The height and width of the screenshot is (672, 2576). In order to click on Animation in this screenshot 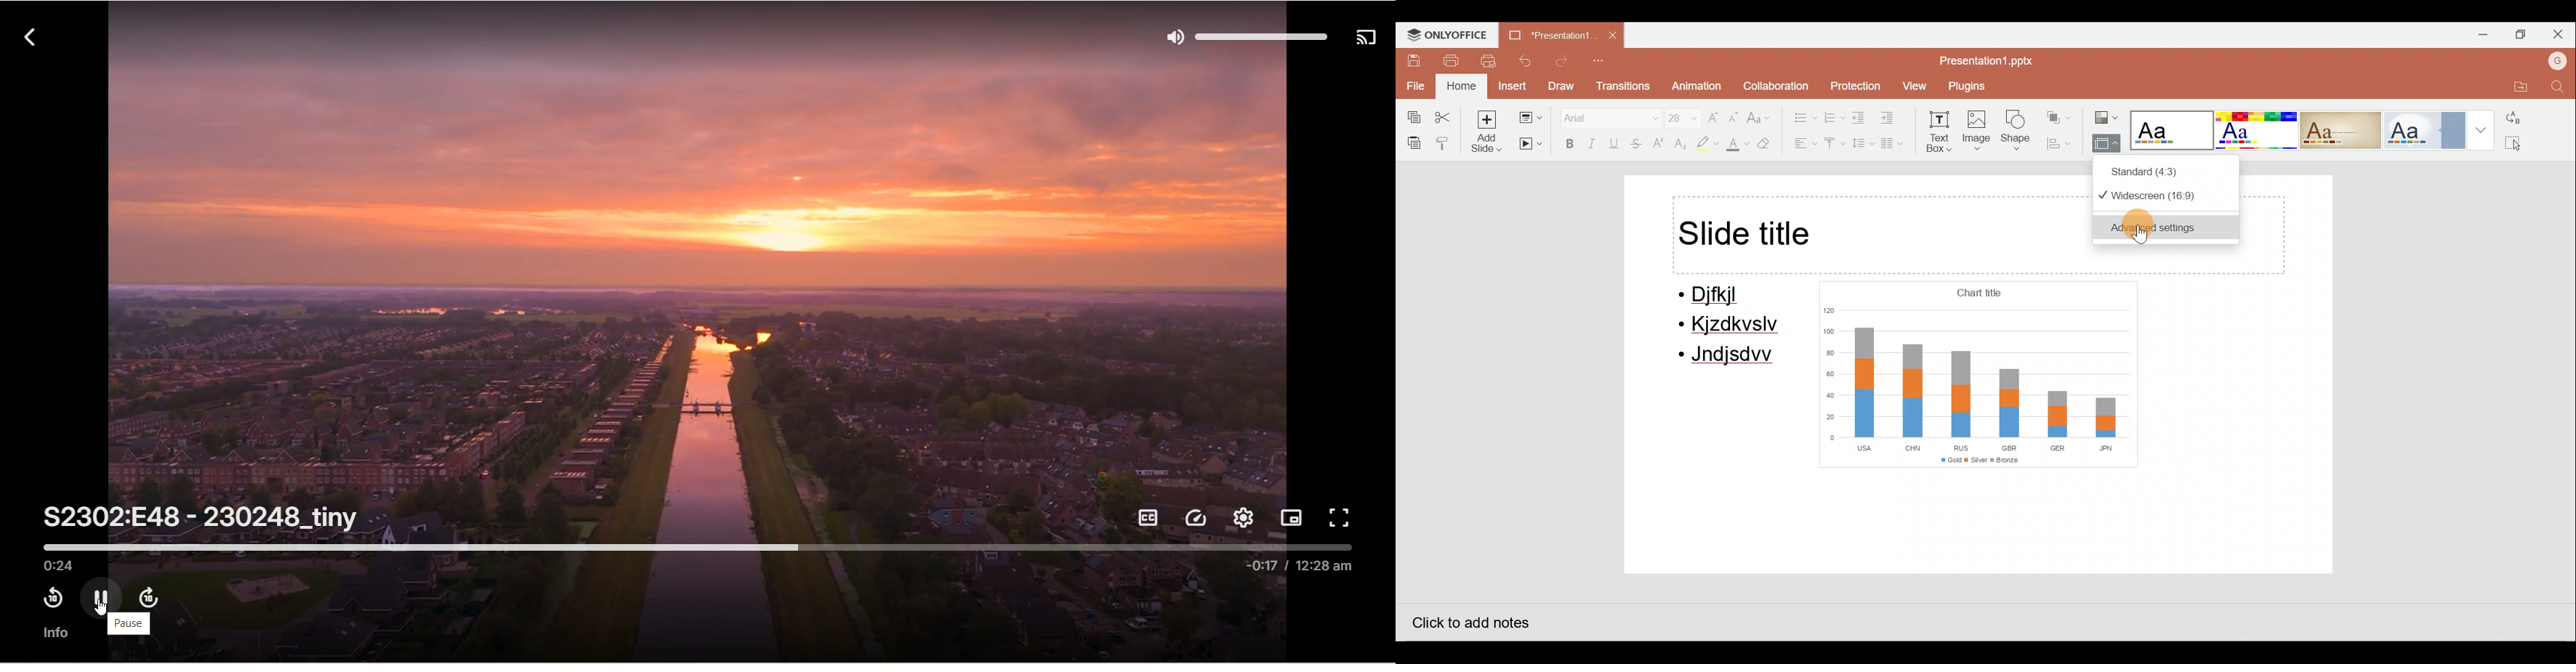, I will do `click(1695, 87)`.